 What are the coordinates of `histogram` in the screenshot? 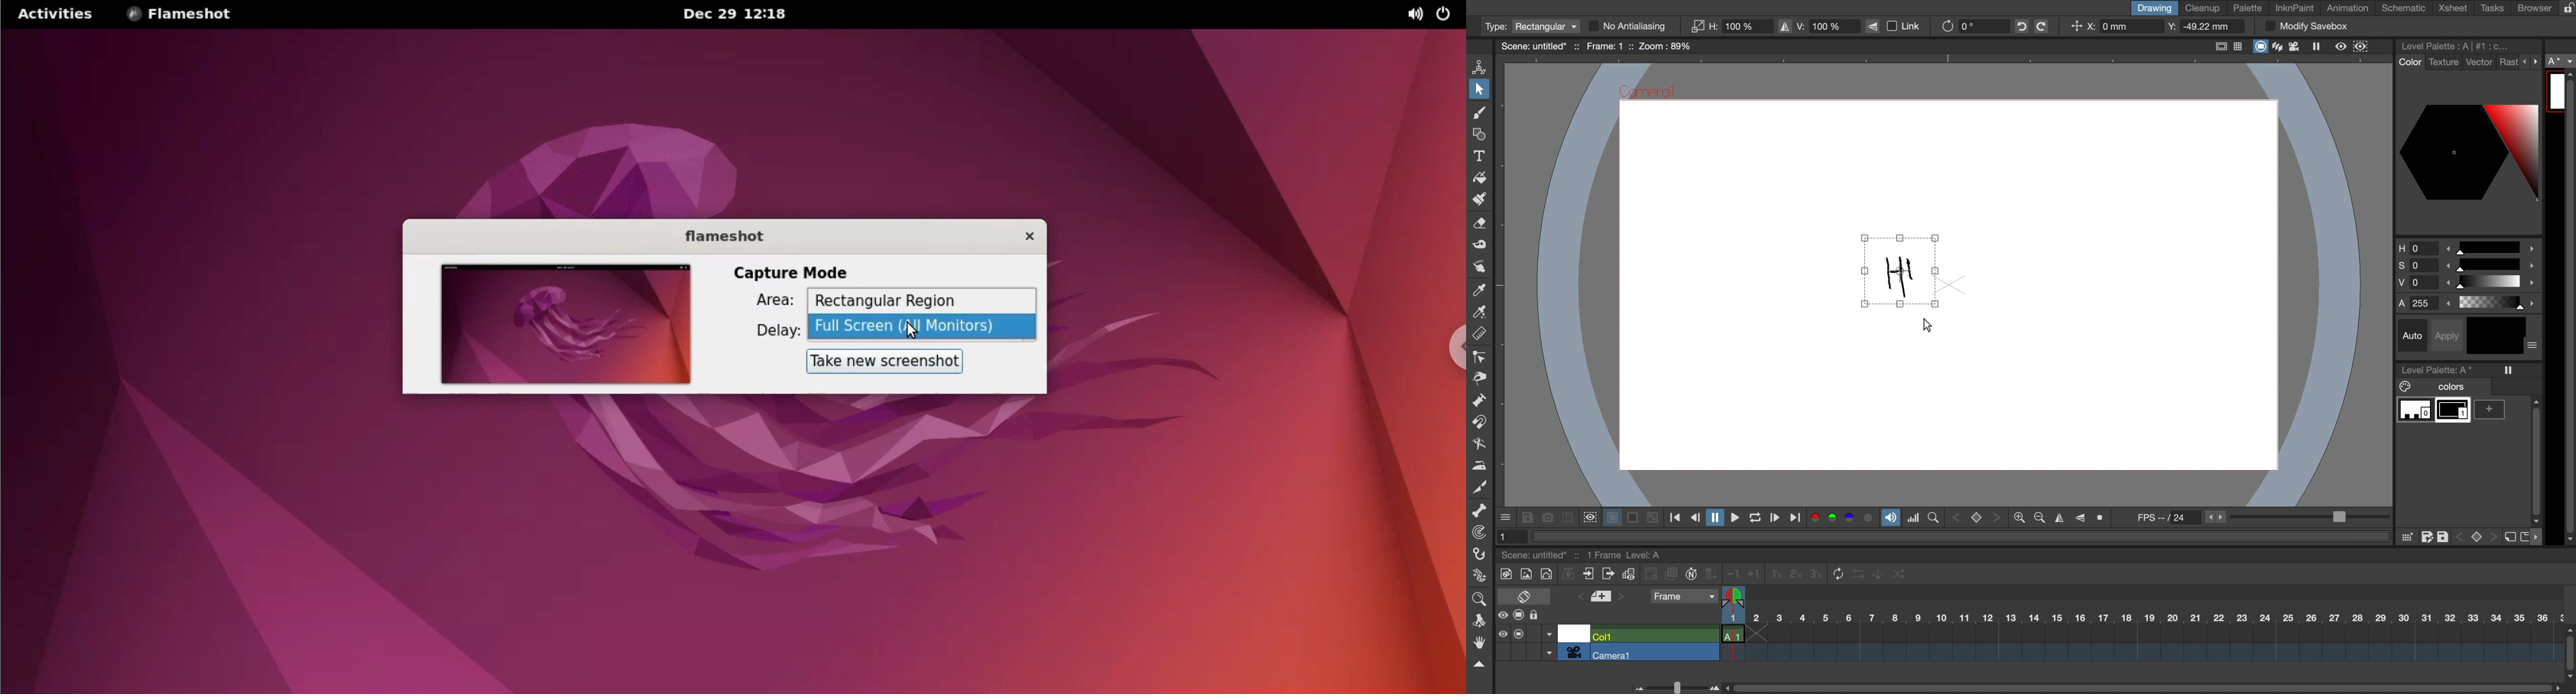 It's located at (1913, 517).